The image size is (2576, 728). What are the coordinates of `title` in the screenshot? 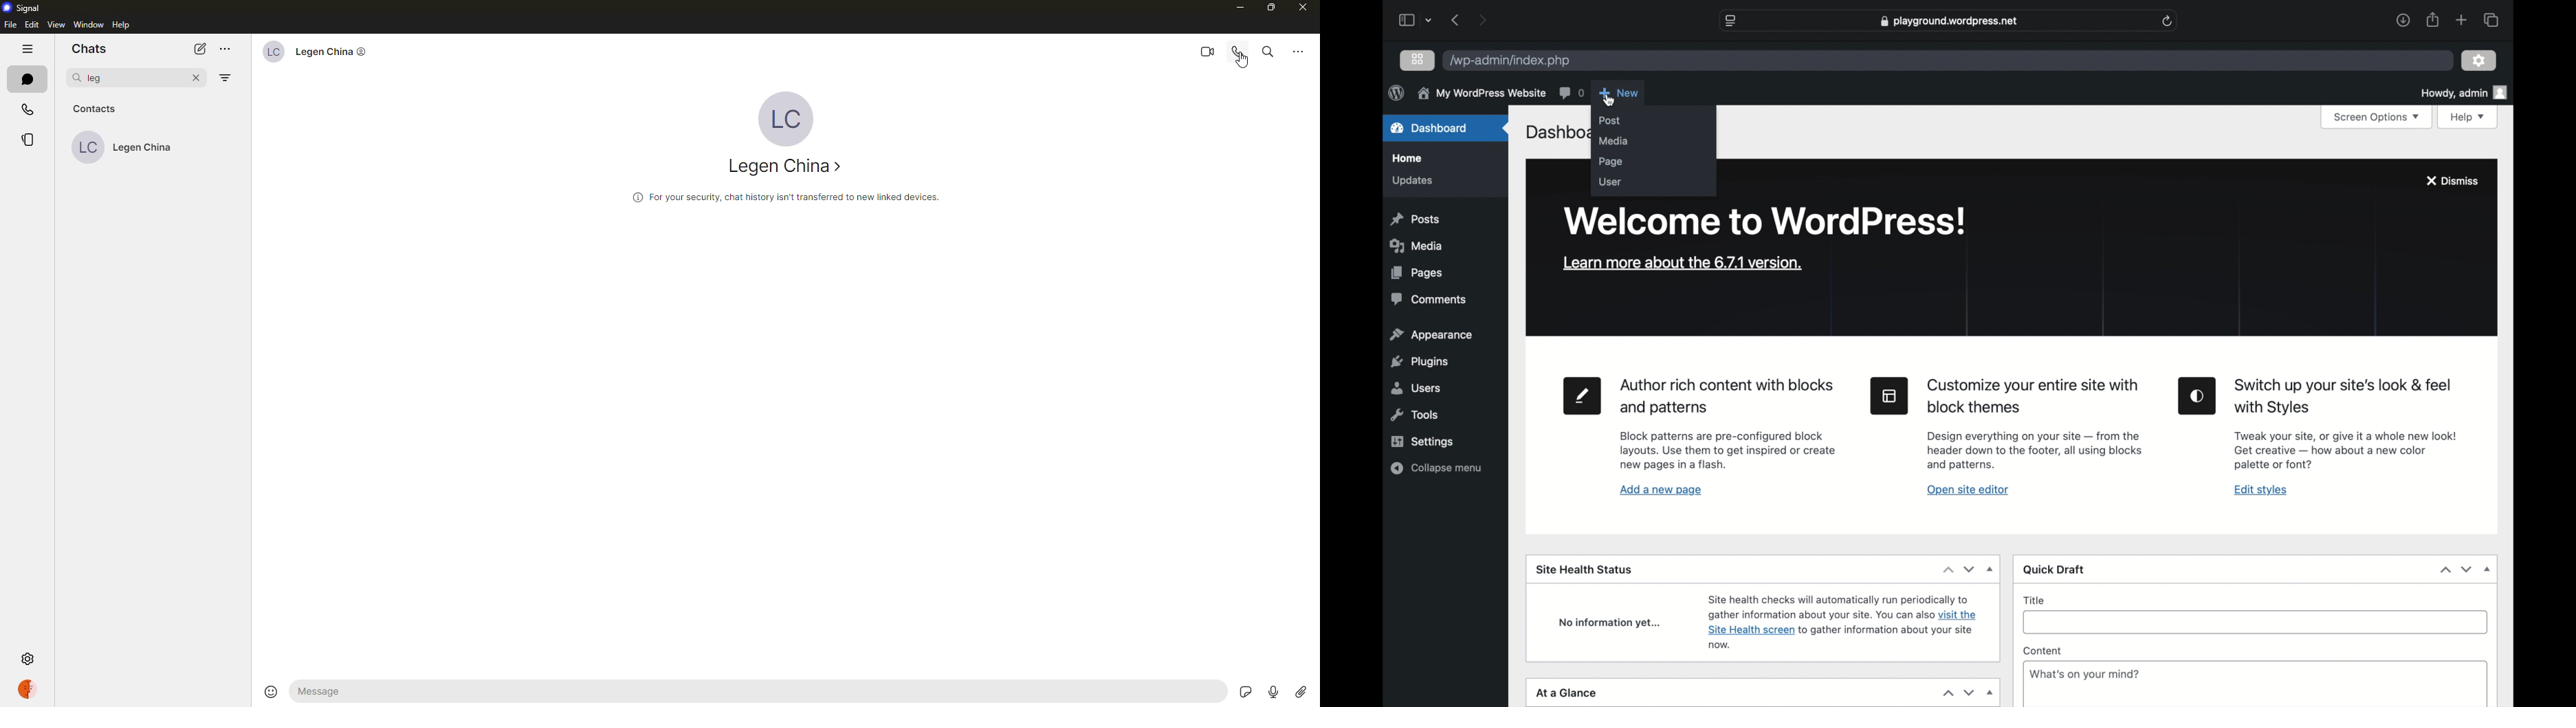 It's located at (2037, 600).